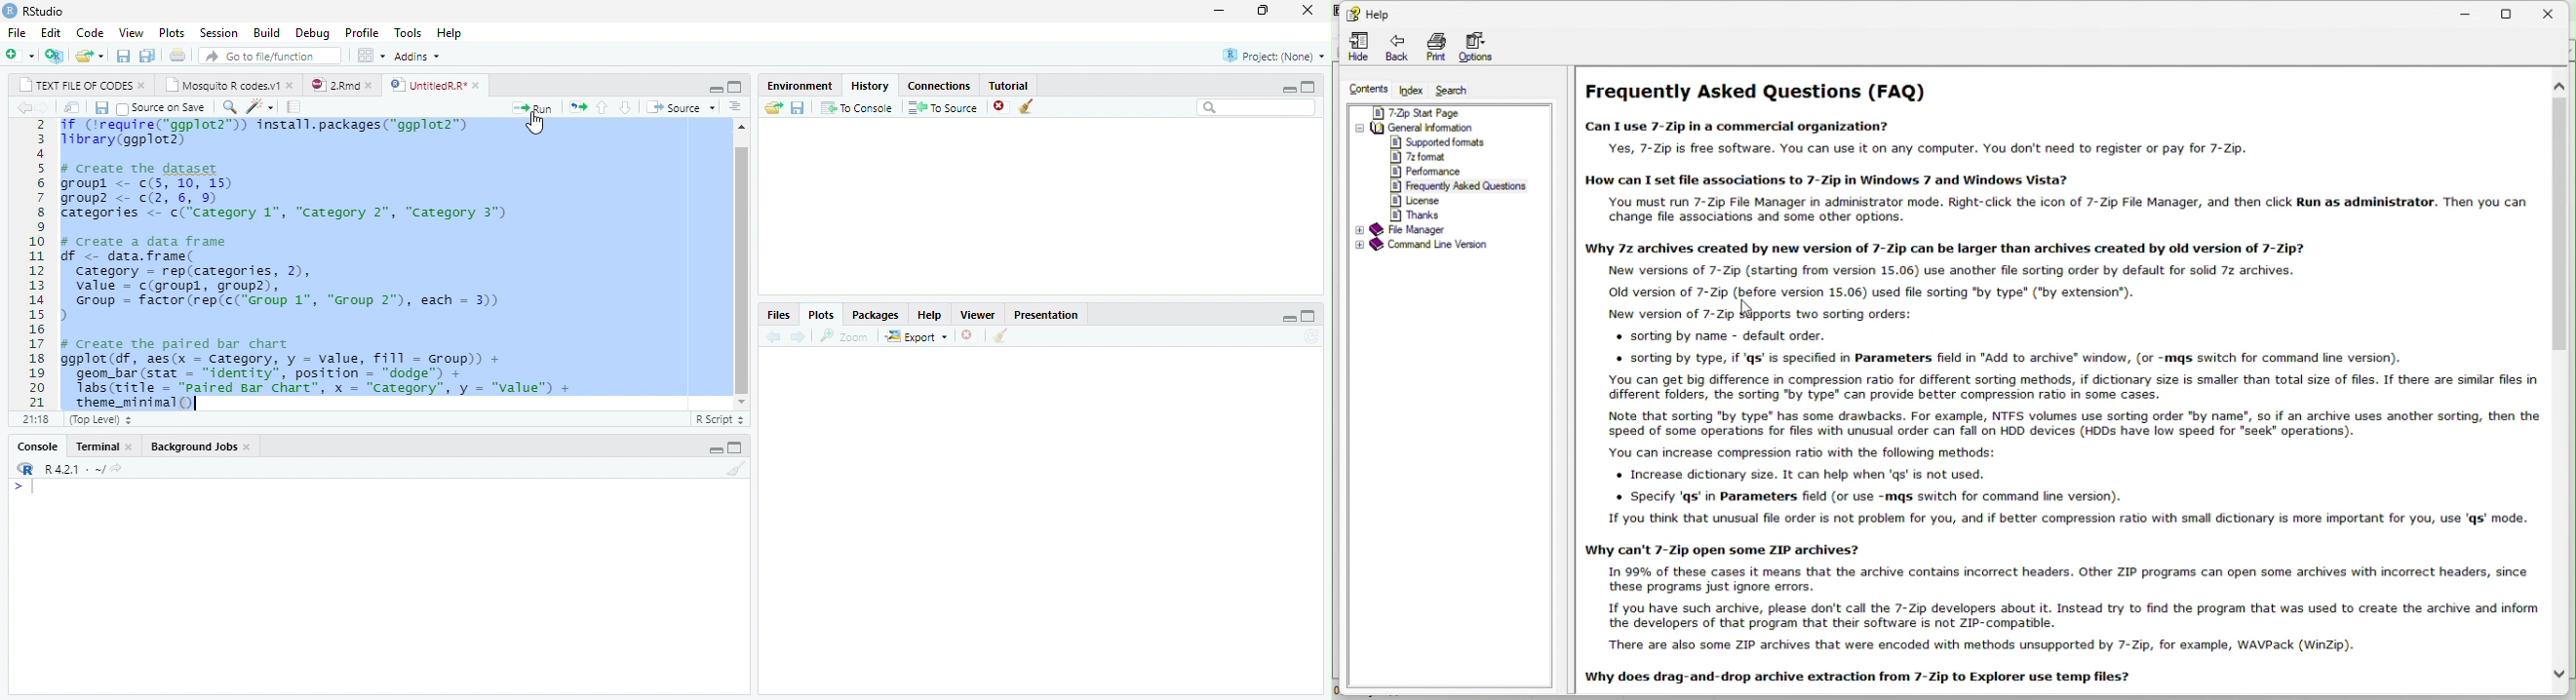 Image resolution: width=2576 pixels, height=700 pixels. What do you see at coordinates (869, 85) in the screenshot?
I see `history` at bounding box center [869, 85].